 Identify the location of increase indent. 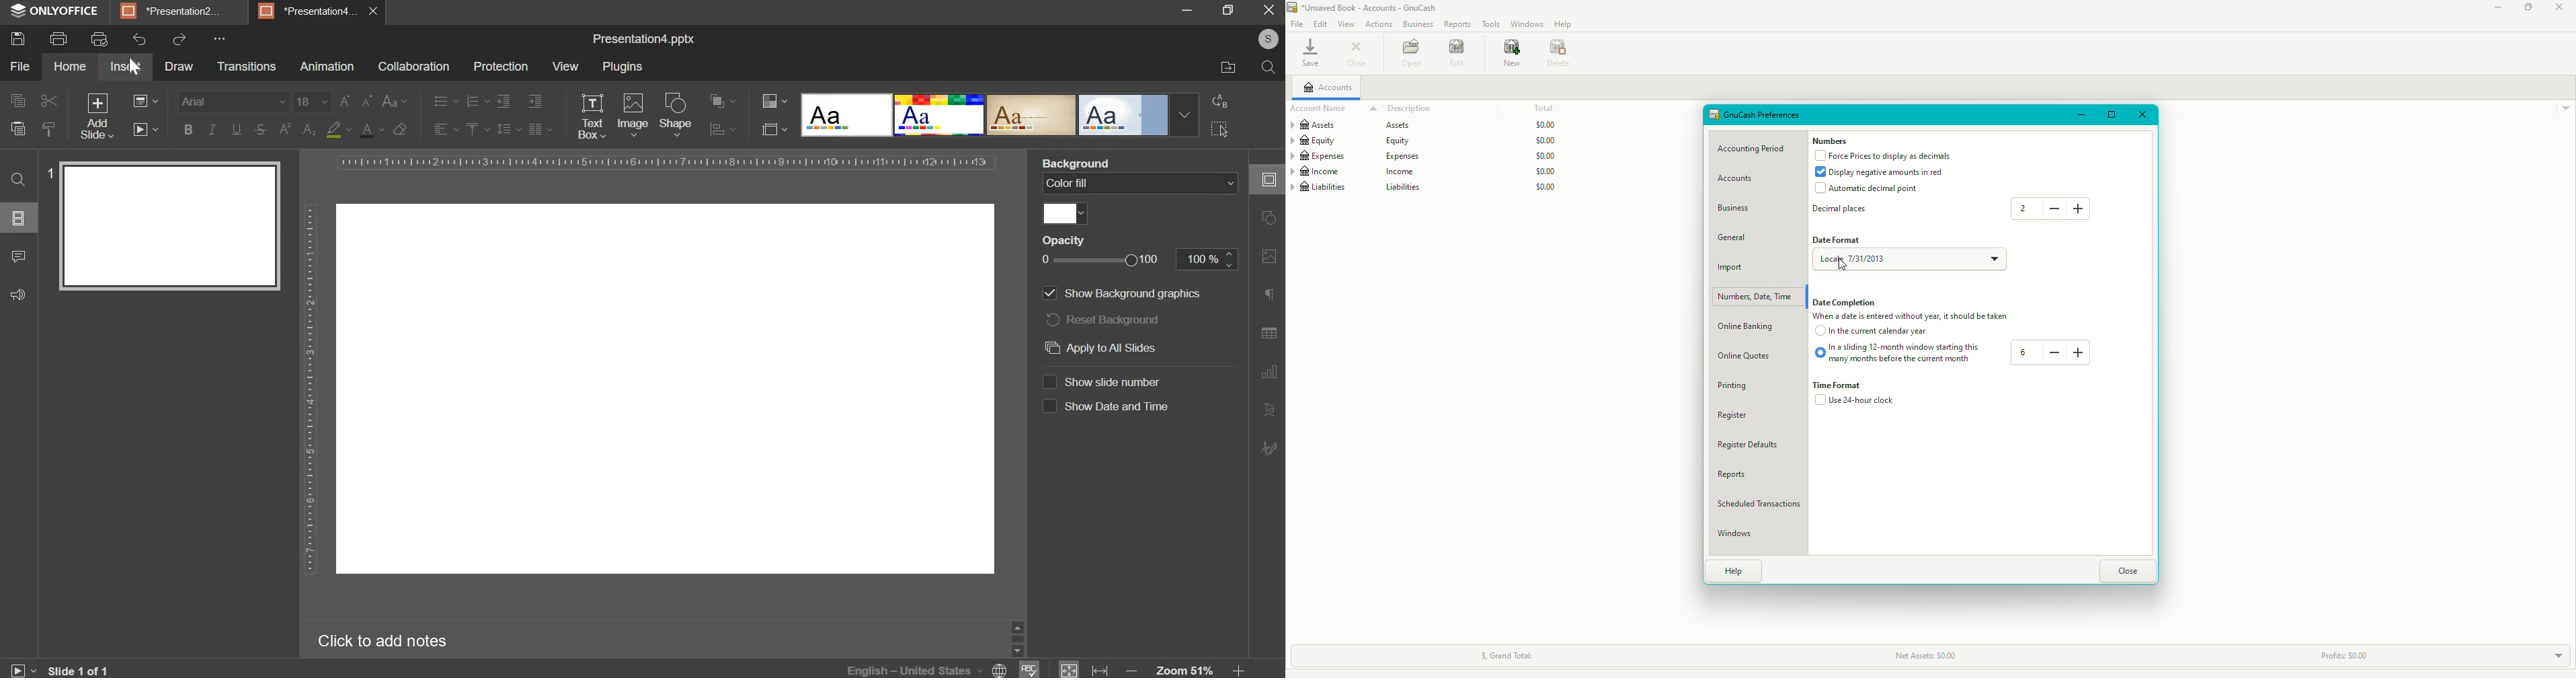
(536, 101).